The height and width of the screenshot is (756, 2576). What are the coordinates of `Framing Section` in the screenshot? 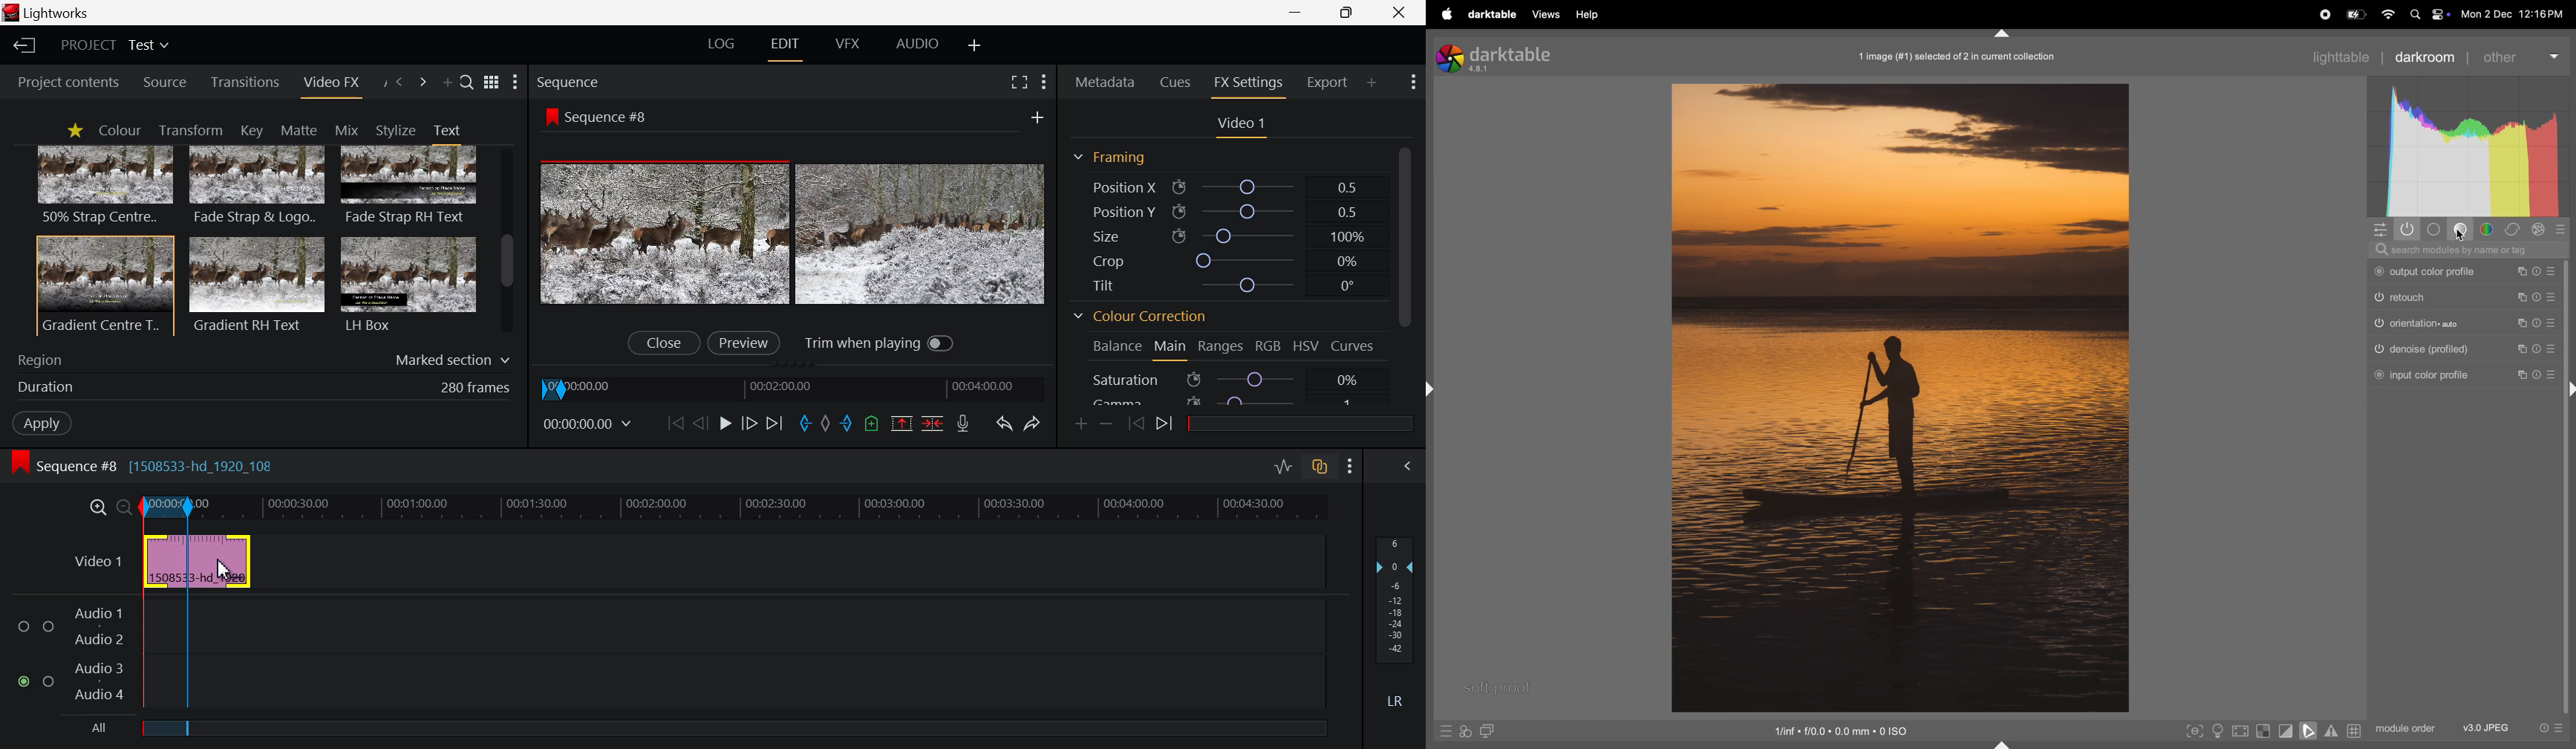 It's located at (1115, 157).